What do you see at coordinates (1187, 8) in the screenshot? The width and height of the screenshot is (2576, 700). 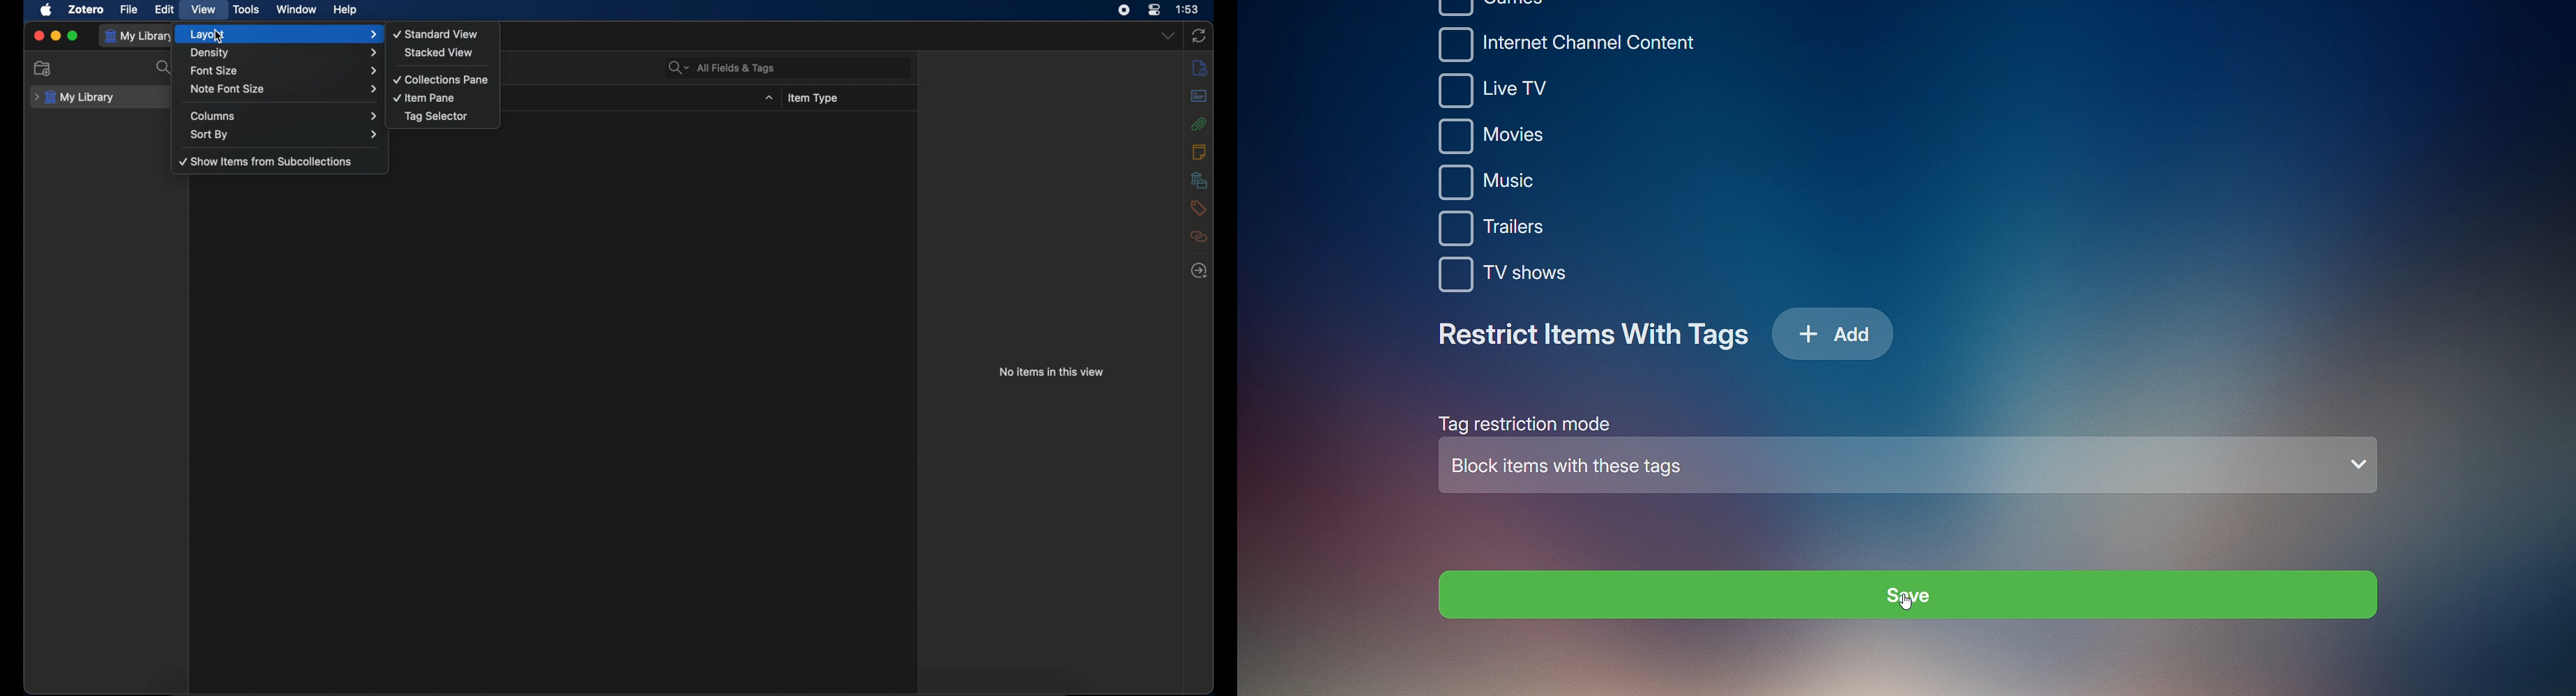 I see `time` at bounding box center [1187, 8].